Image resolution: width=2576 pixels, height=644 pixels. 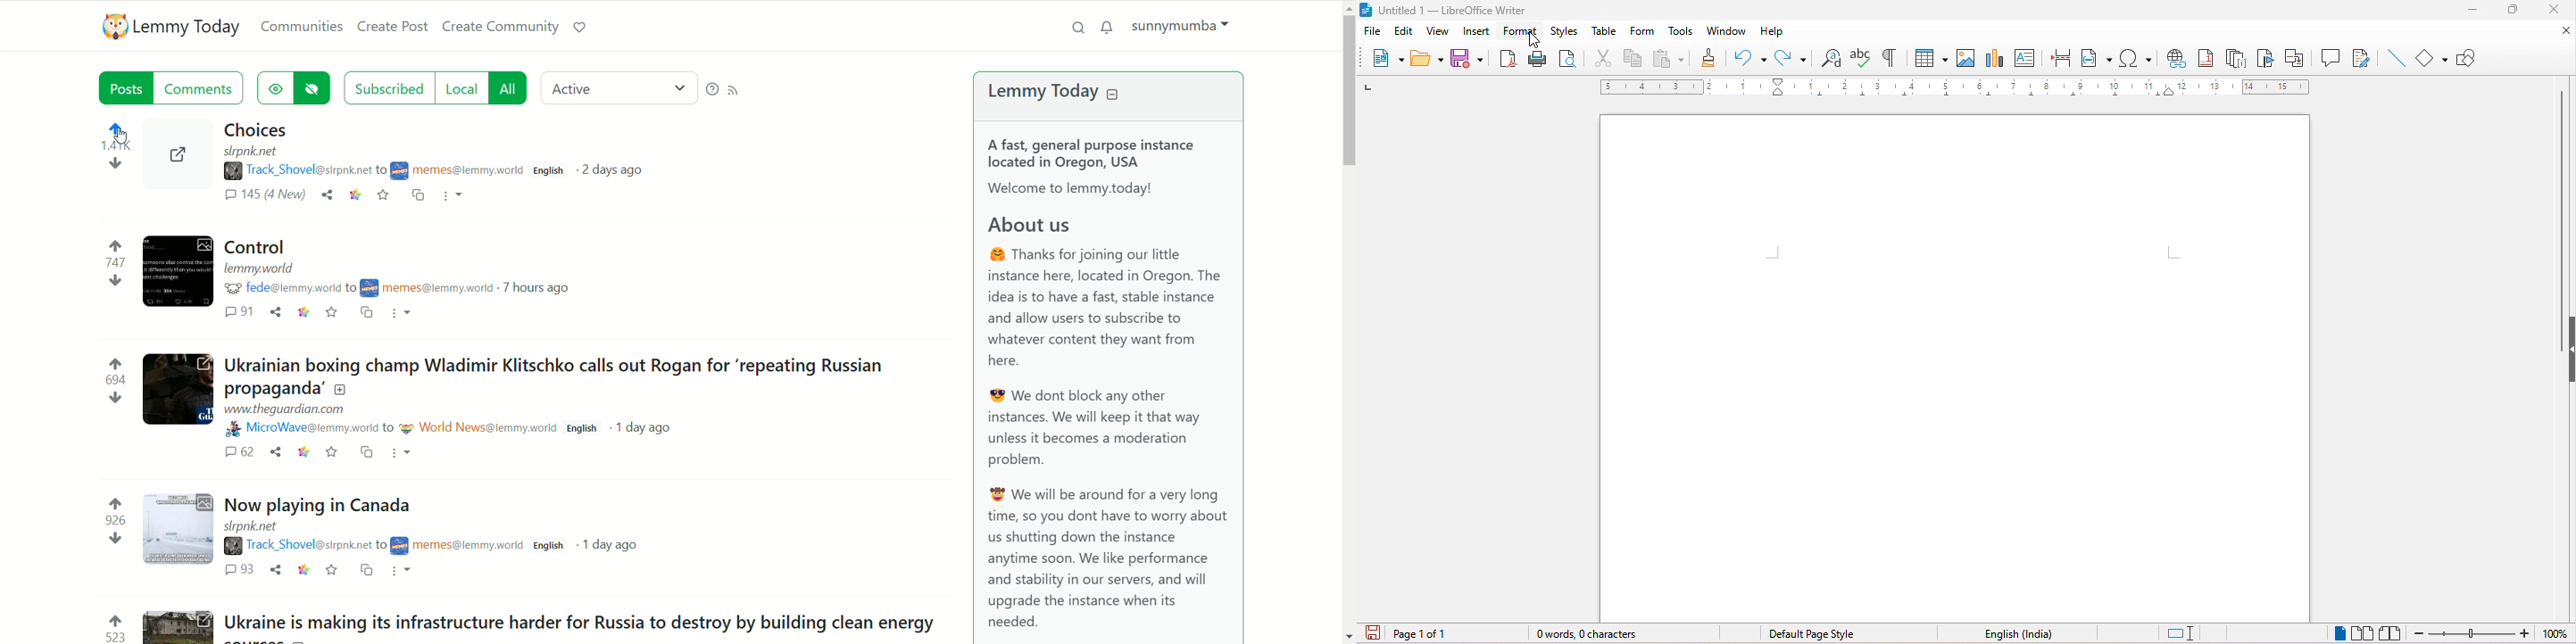 I want to click on special characters, so click(x=2140, y=61).